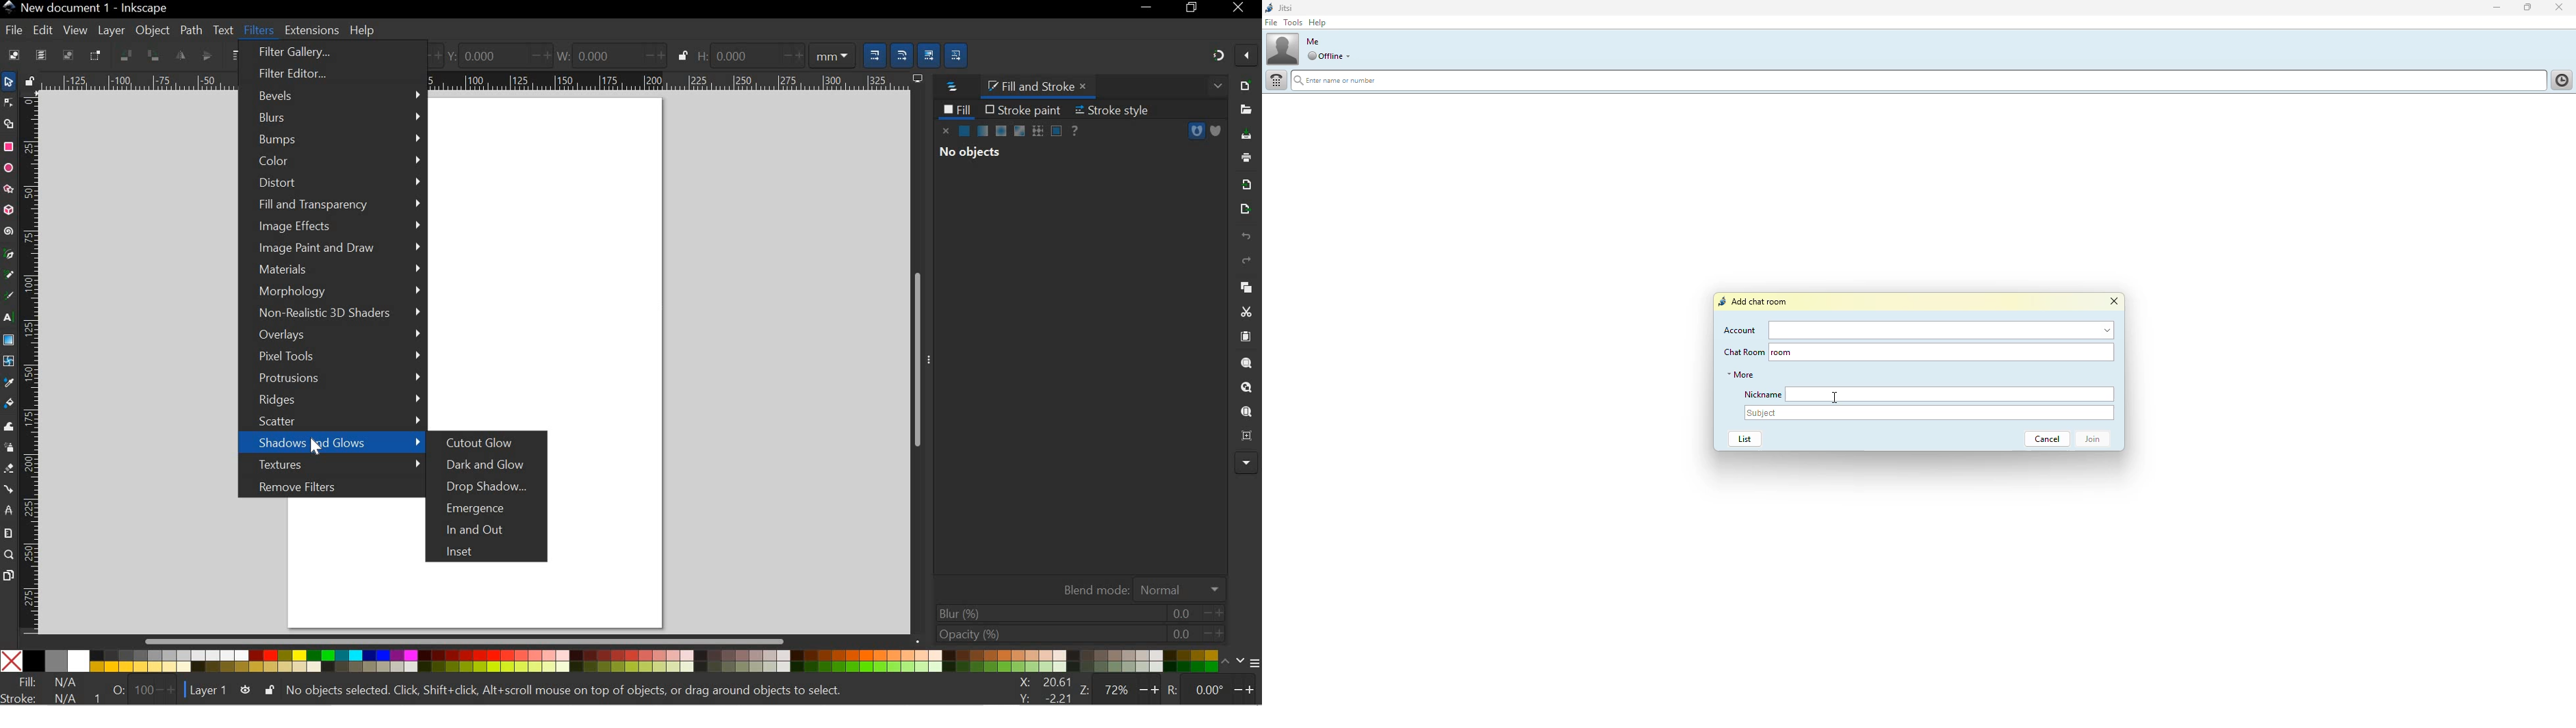 This screenshot has height=728, width=2576. What do you see at coordinates (1248, 135) in the screenshot?
I see `SAVE` at bounding box center [1248, 135].